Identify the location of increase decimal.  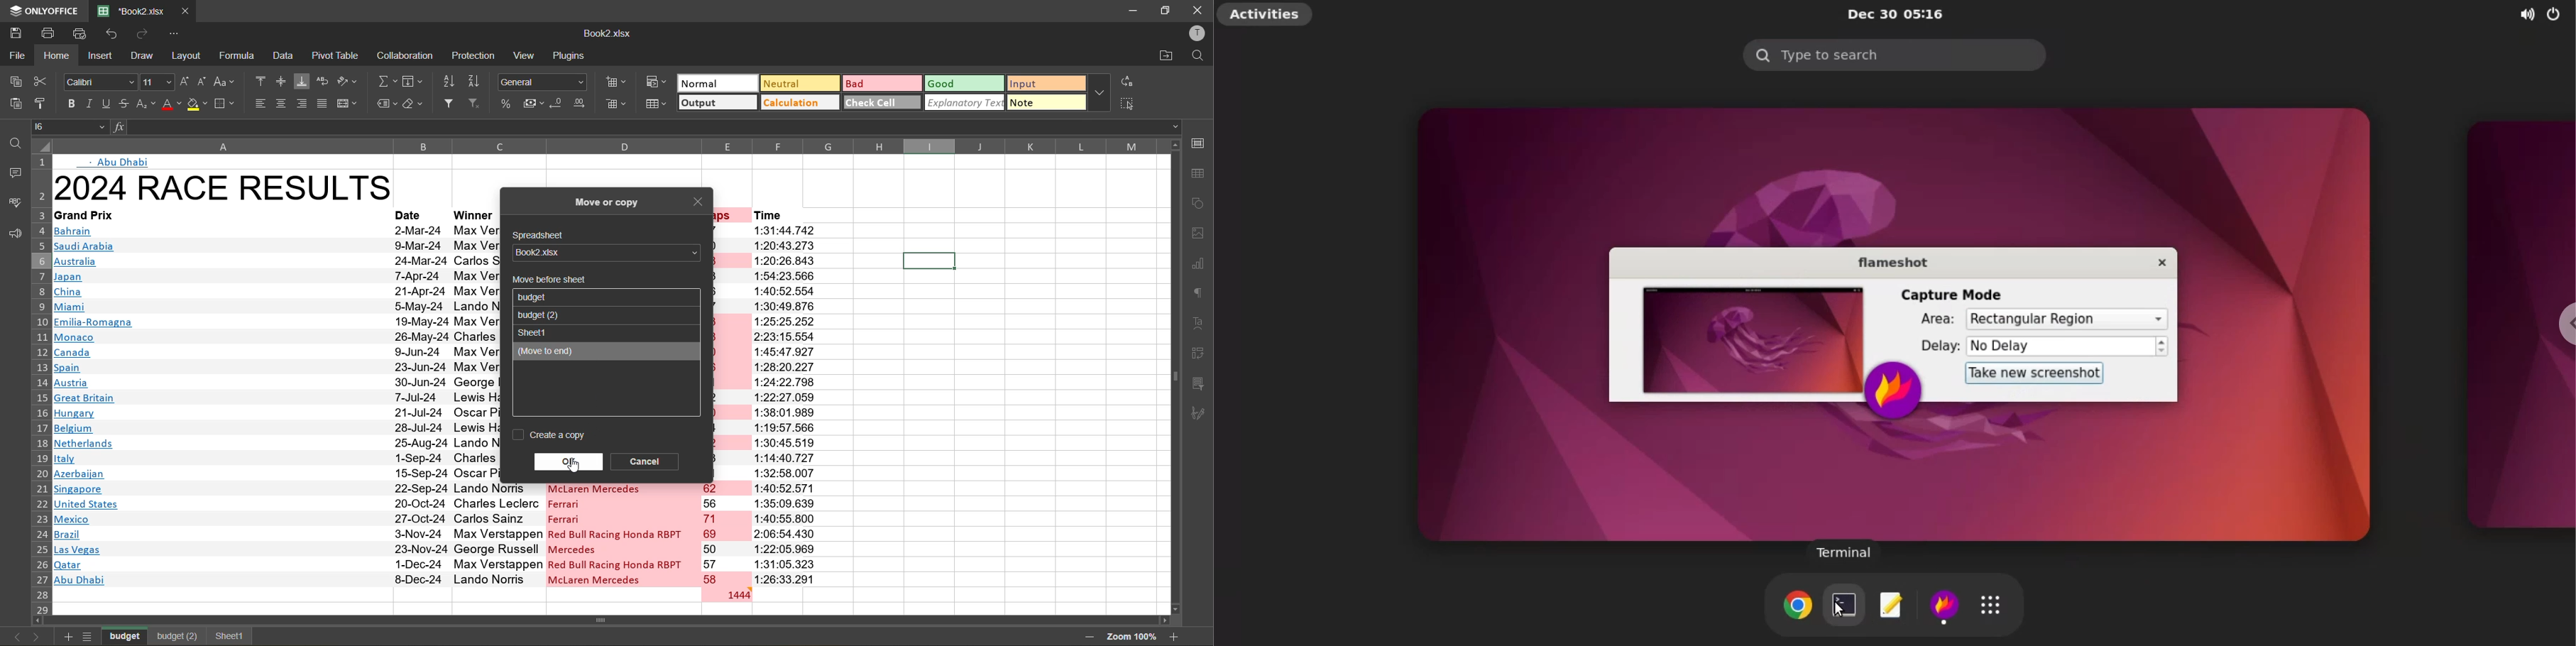
(583, 104).